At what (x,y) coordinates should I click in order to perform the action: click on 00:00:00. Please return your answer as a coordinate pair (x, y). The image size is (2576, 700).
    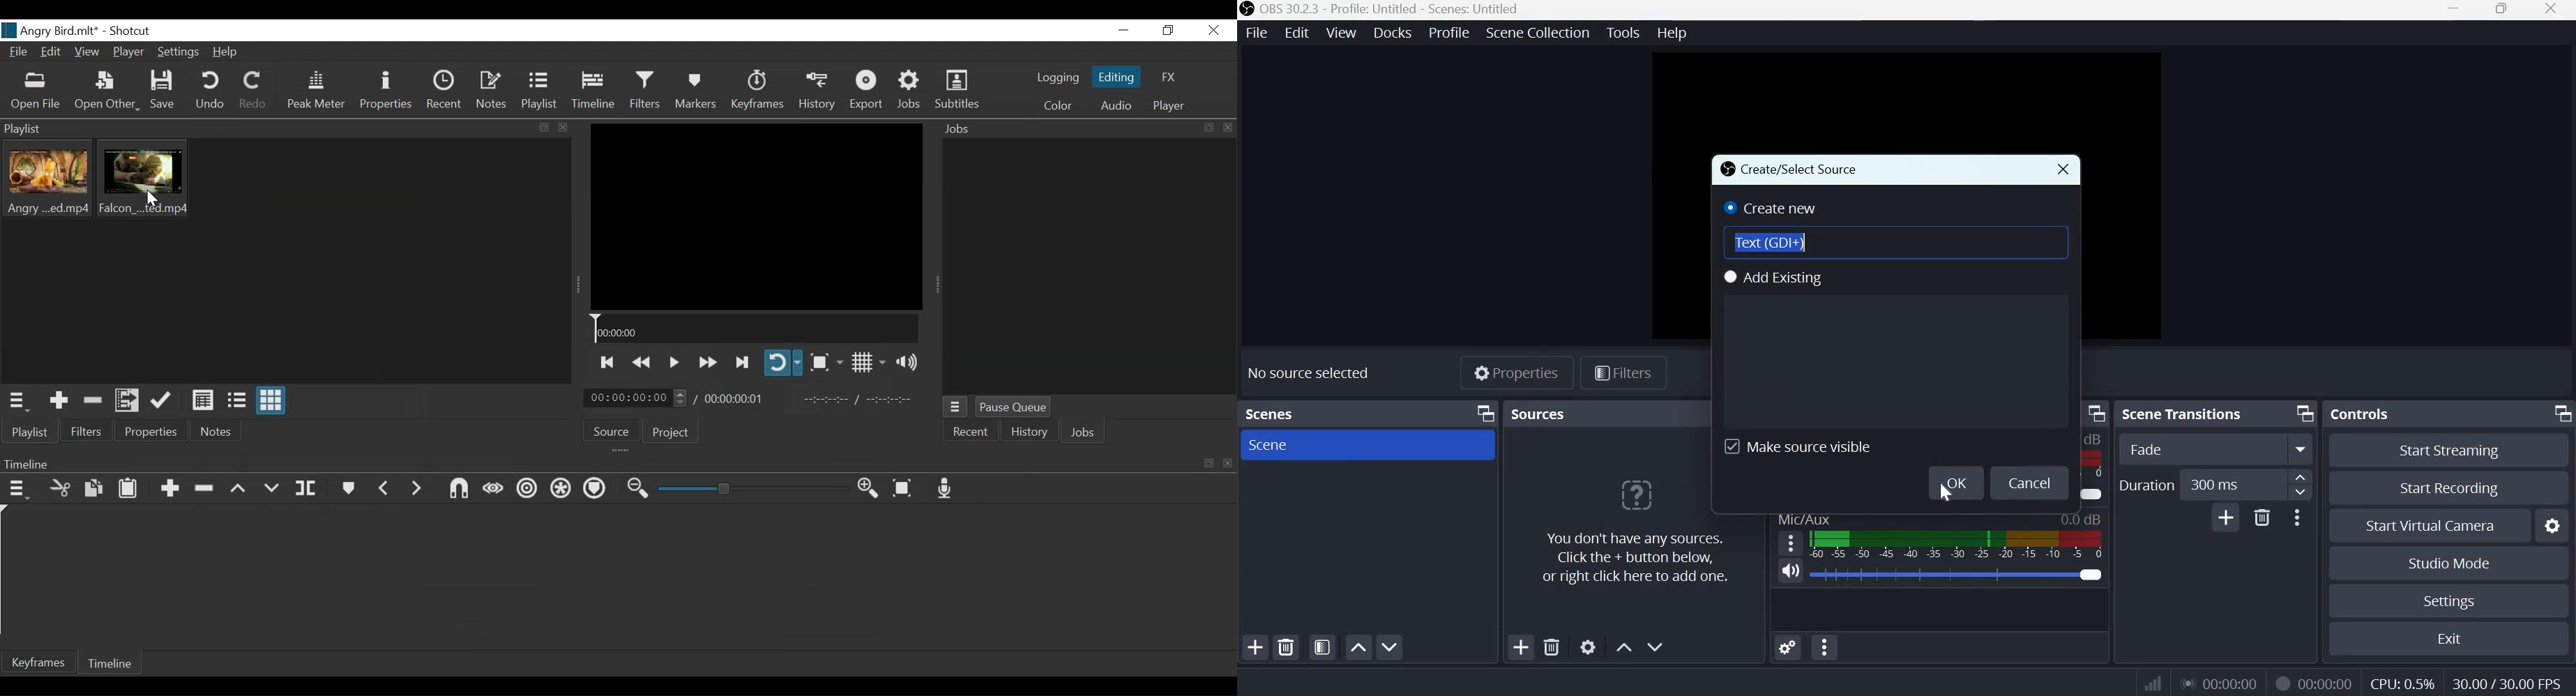
    Looking at the image, I should click on (2326, 684).